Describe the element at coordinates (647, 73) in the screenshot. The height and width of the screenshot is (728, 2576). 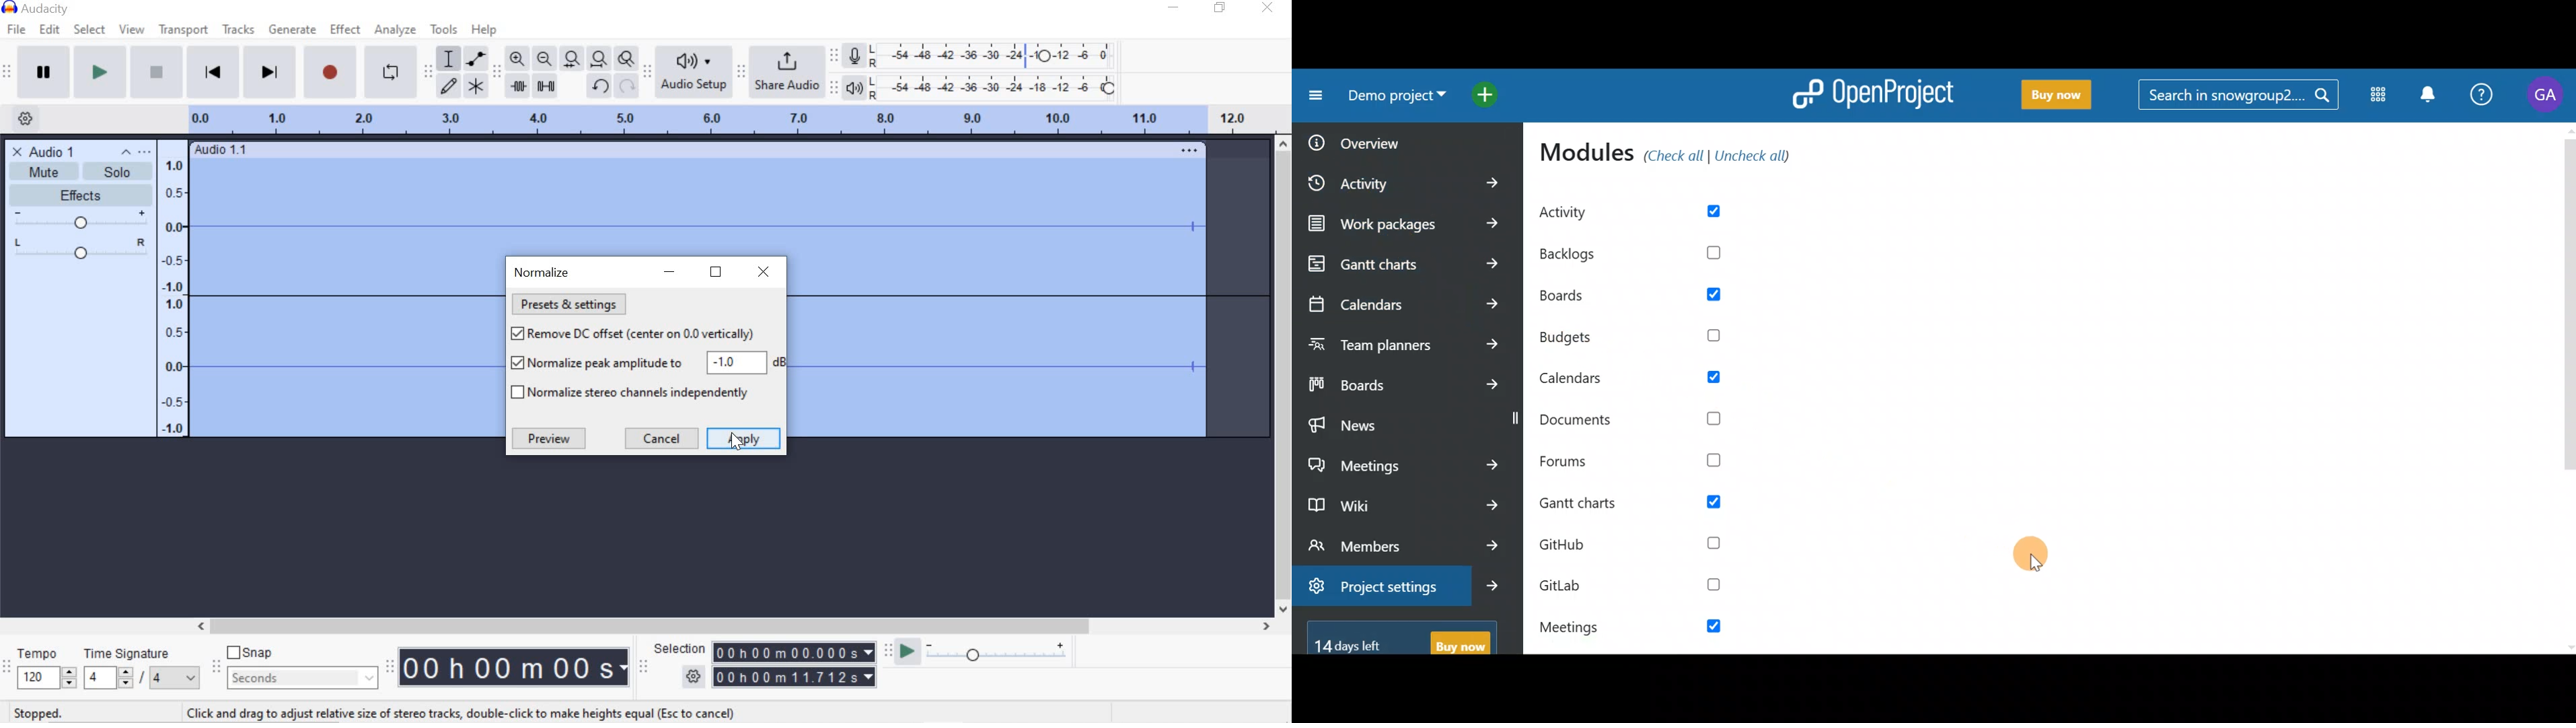
I see `Audio setup toolbar` at that location.